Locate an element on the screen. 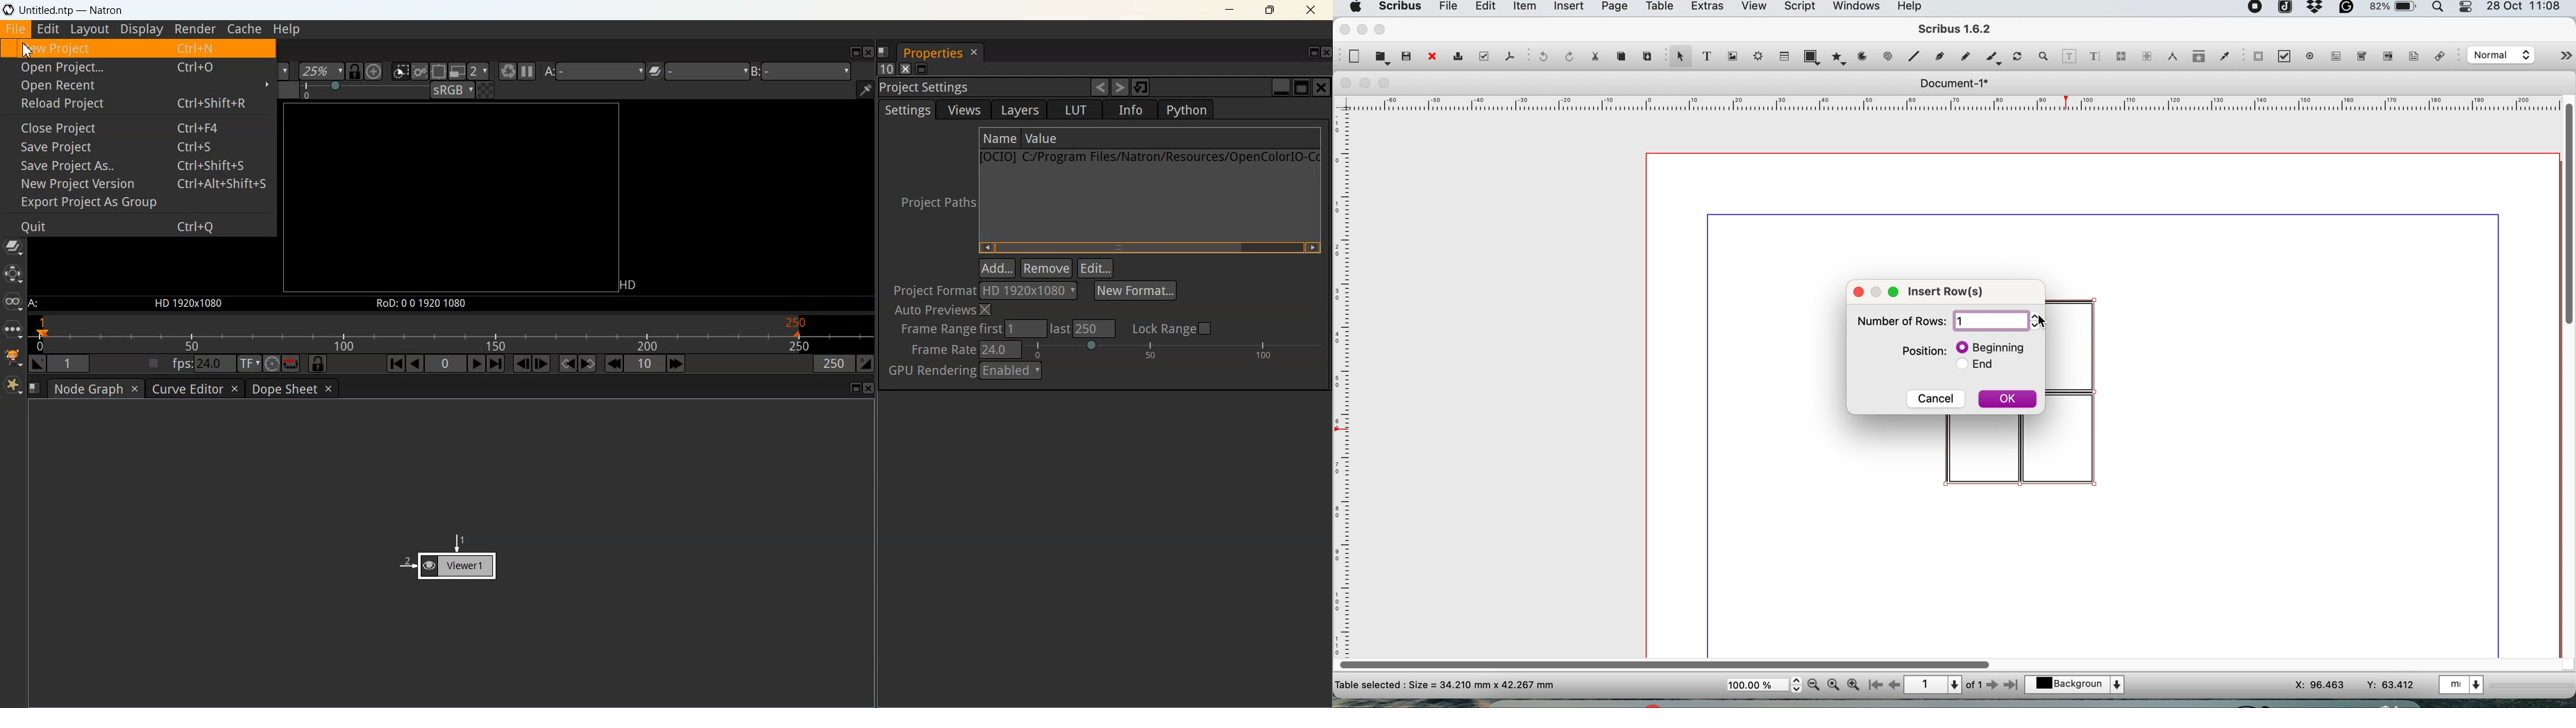  ok is located at coordinates (2008, 401).